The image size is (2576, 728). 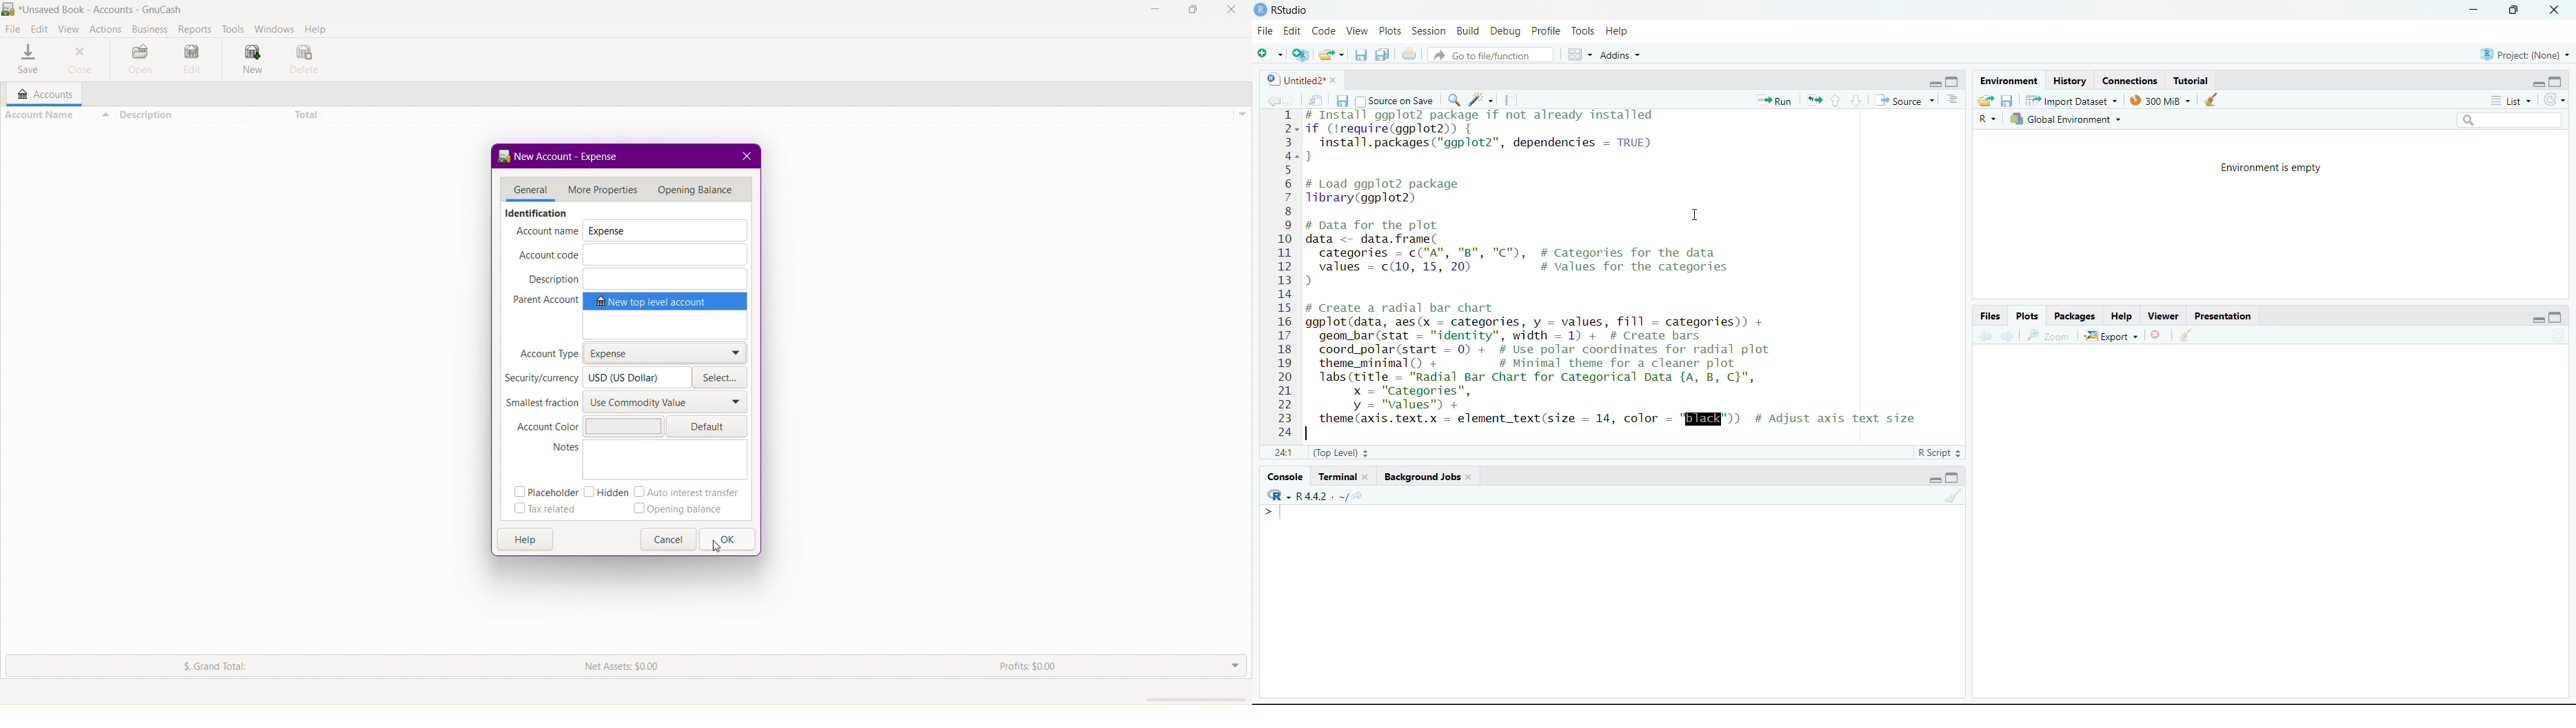 What do you see at coordinates (1264, 32) in the screenshot?
I see `File` at bounding box center [1264, 32].